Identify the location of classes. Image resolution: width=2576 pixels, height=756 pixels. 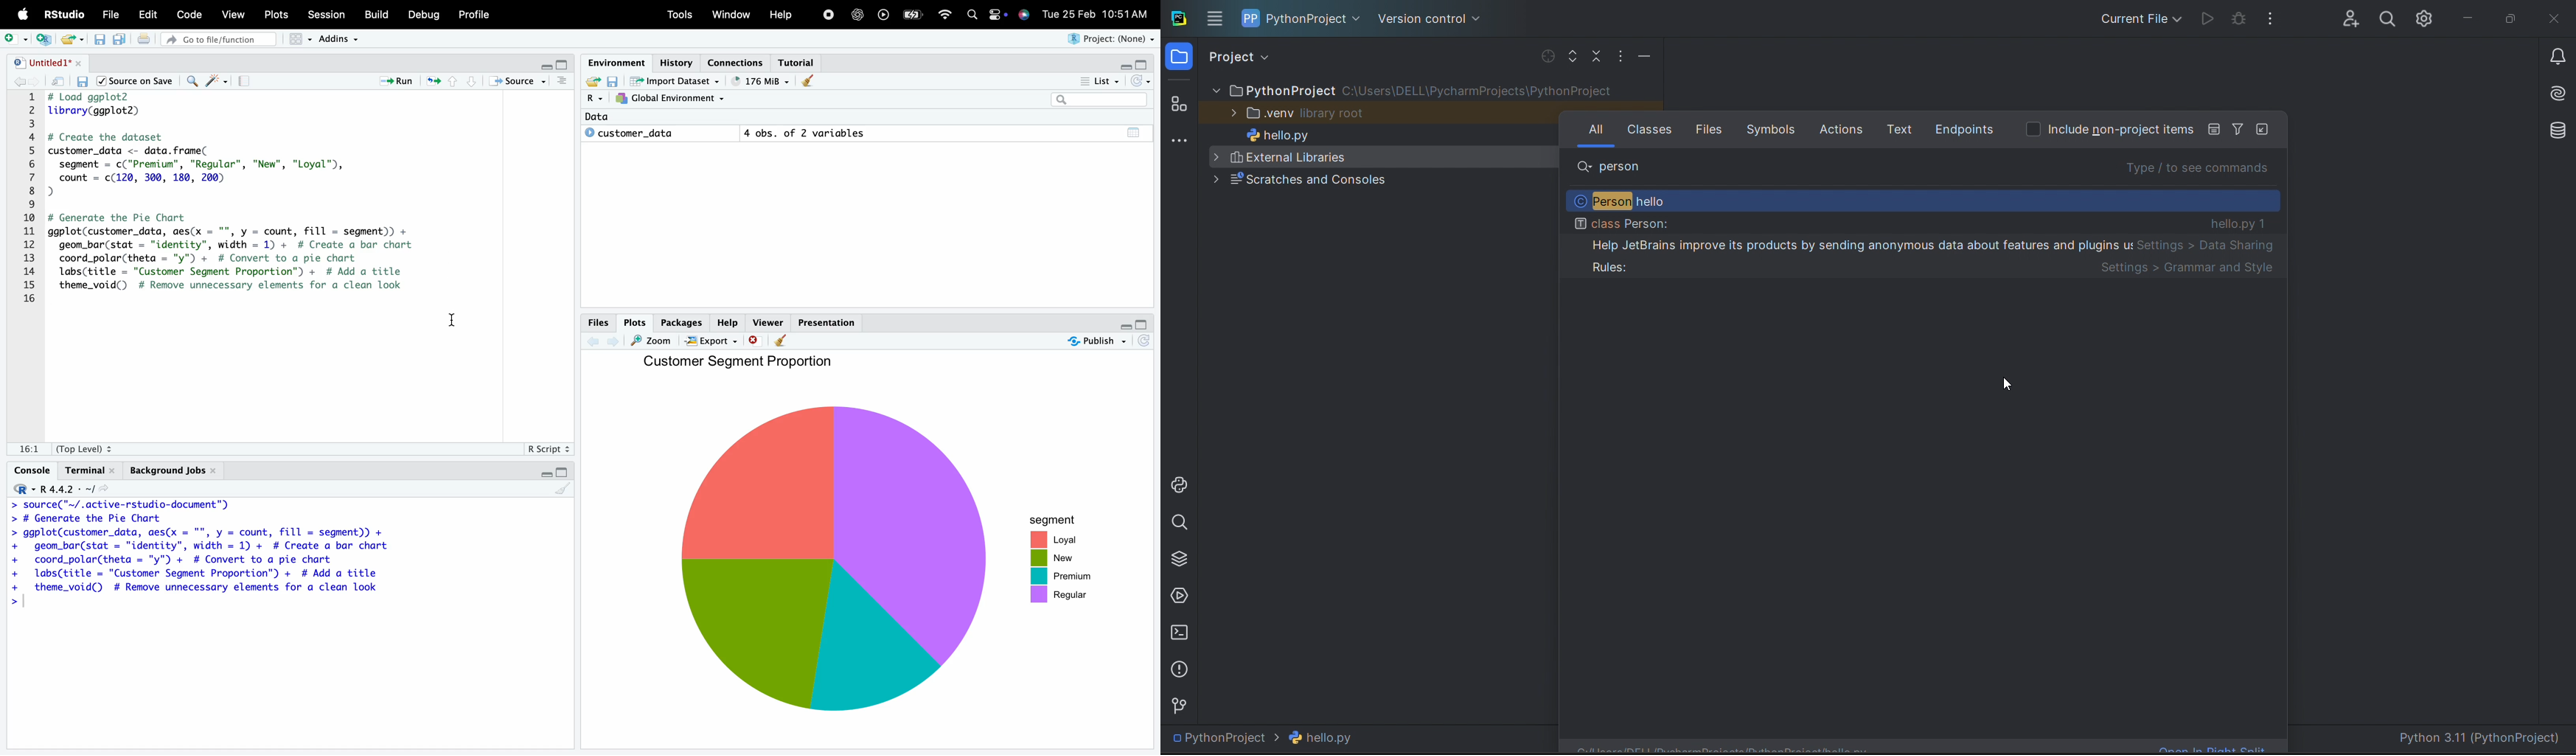
(1651, 131).